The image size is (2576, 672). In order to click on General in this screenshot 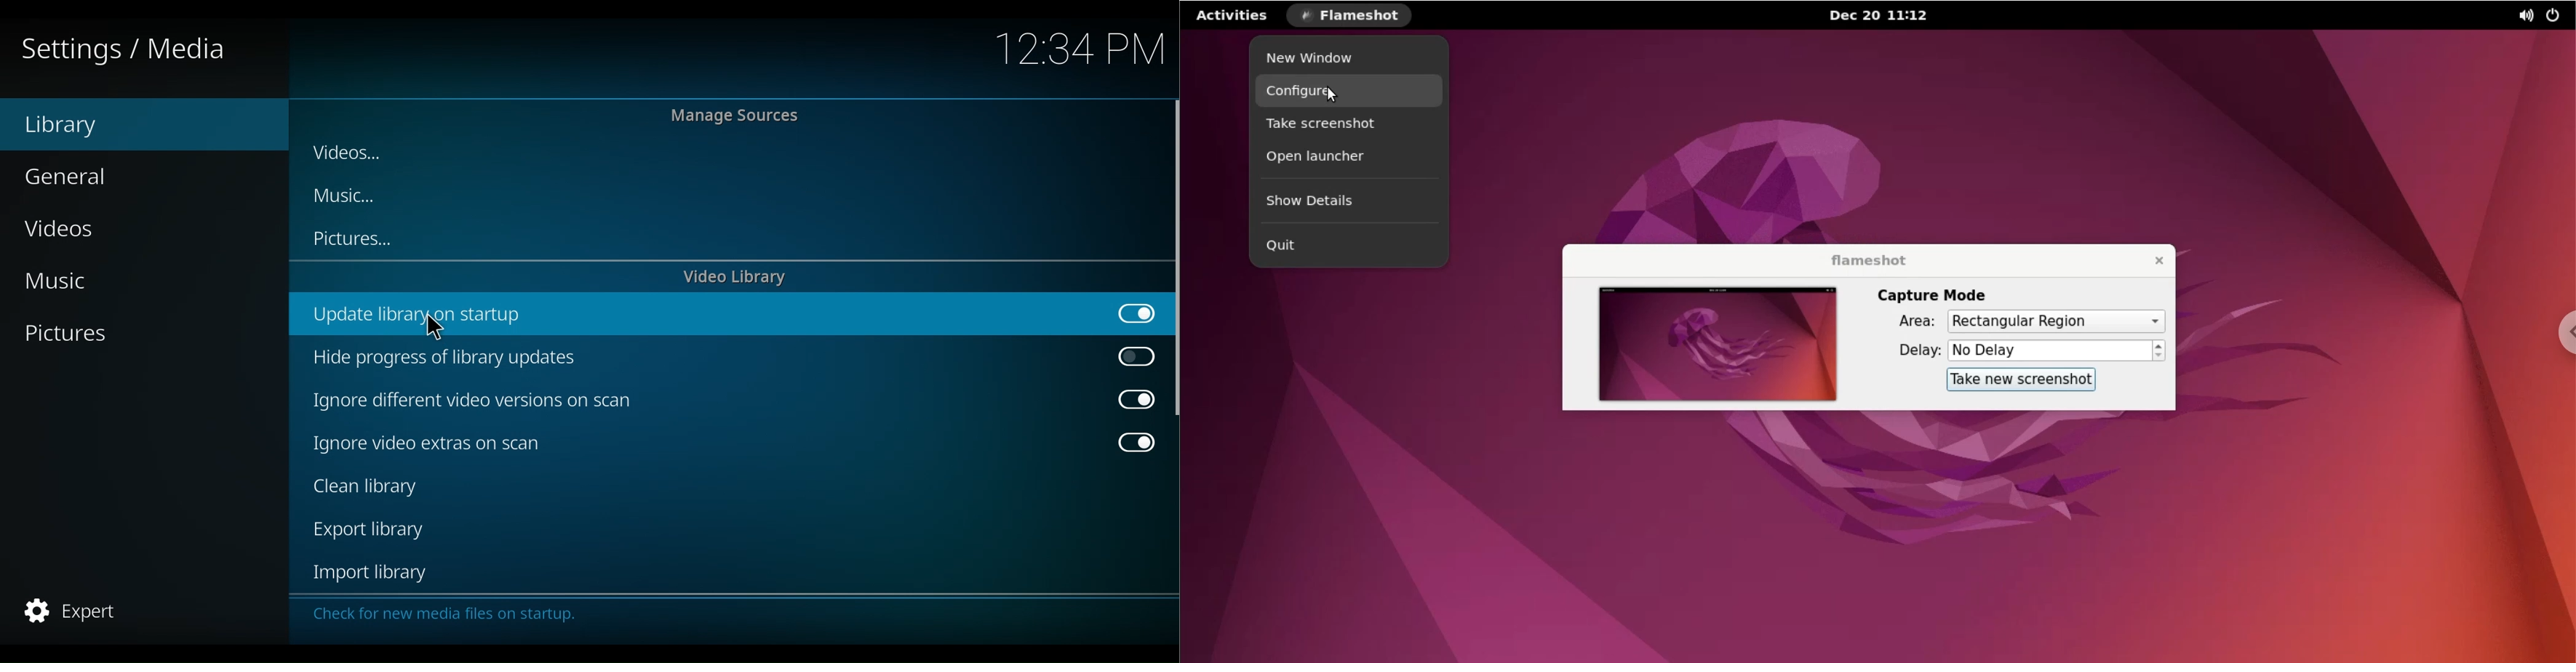, I will do `click(73, 175)`.